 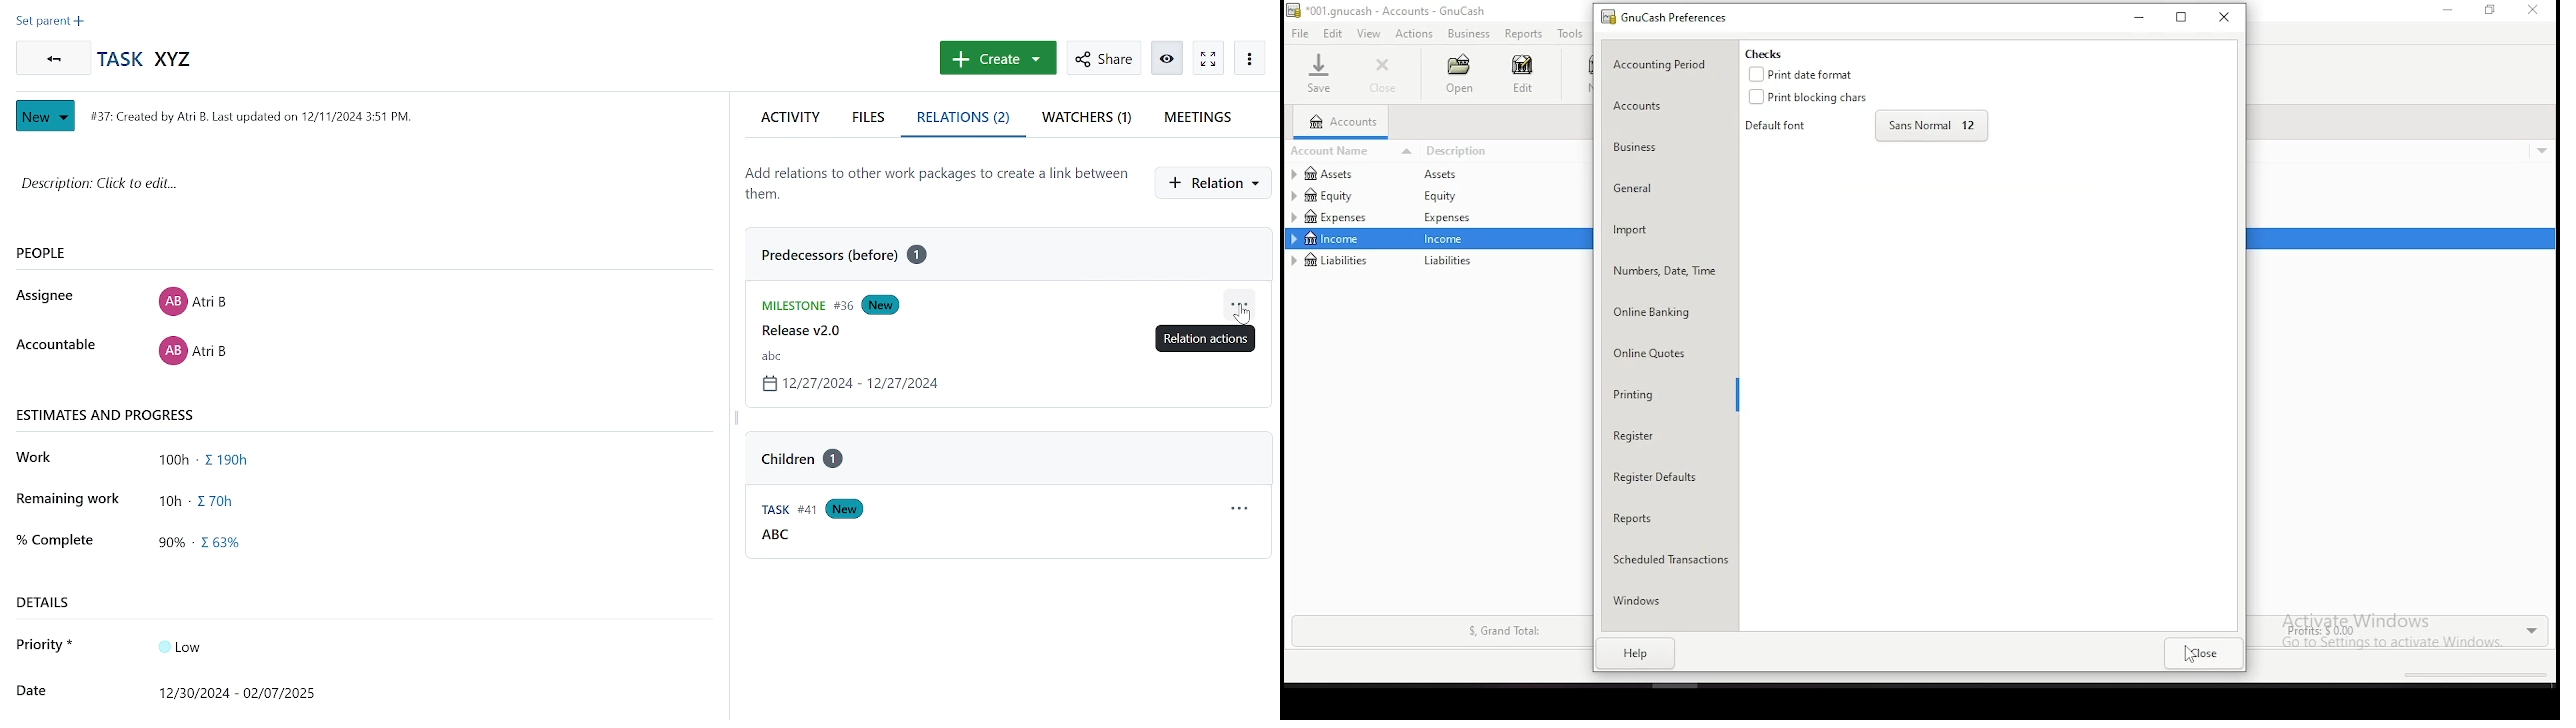 What do you see at coordinates (1504, 151) in the screenshot?
I see `descrtiption` at bounding box center [1504, 151].